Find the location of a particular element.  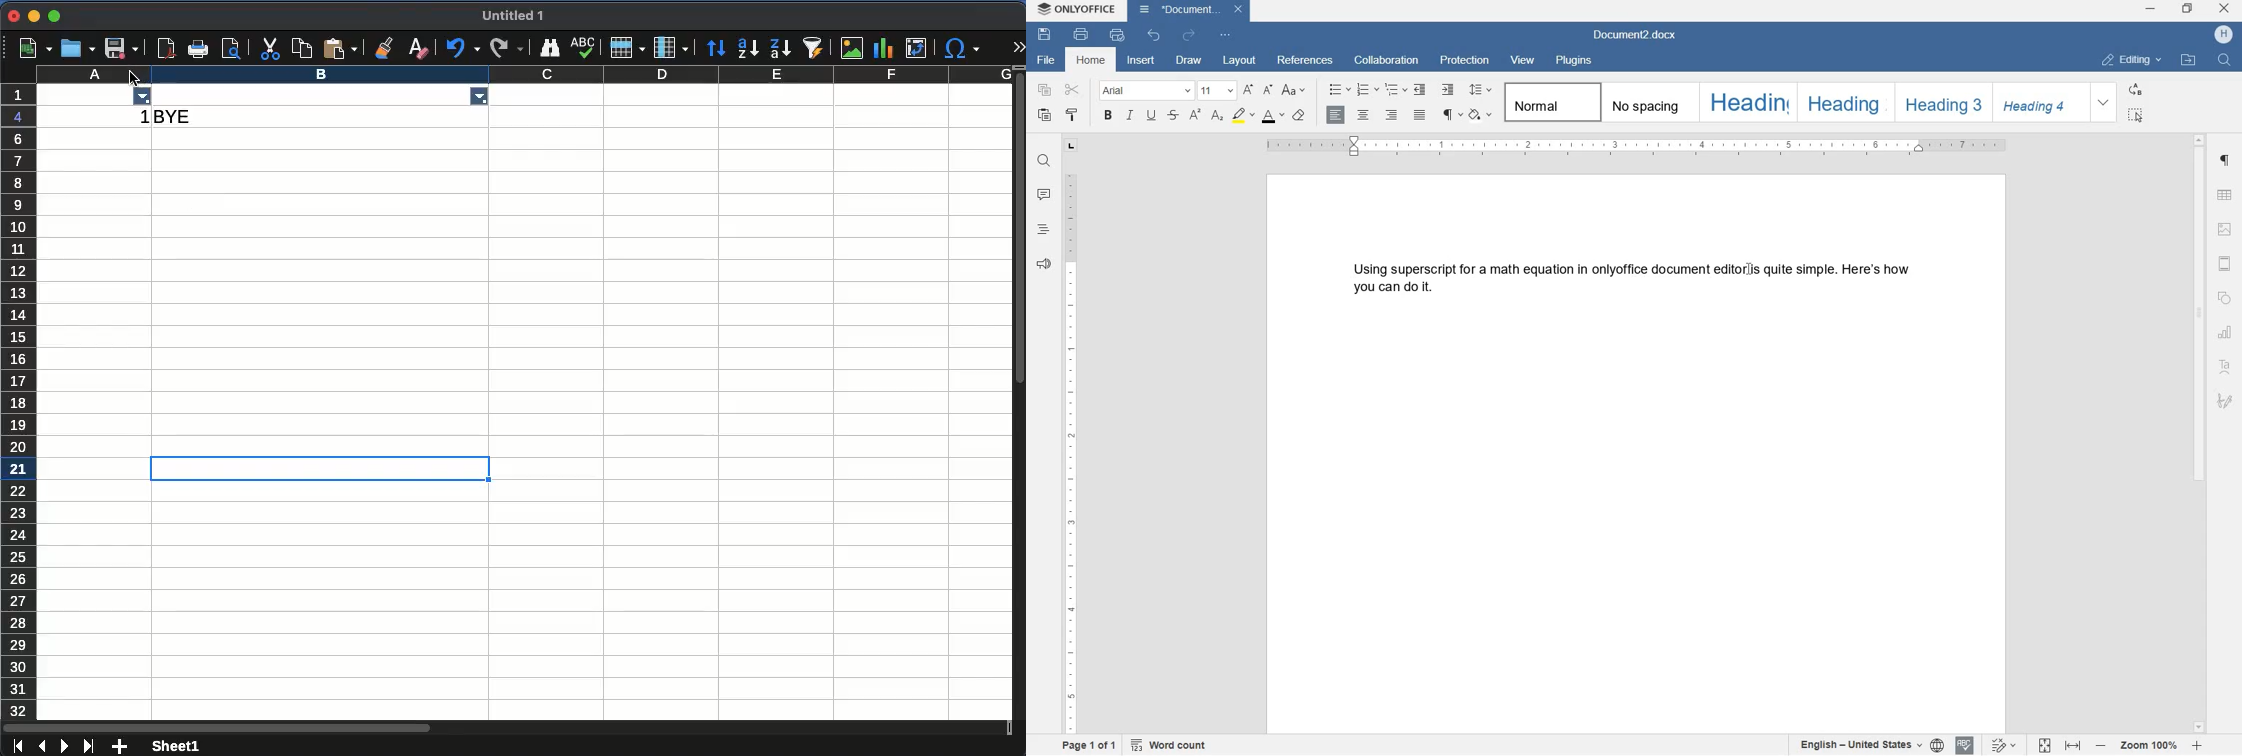

clear formatting is located at coordinates (417, 49).